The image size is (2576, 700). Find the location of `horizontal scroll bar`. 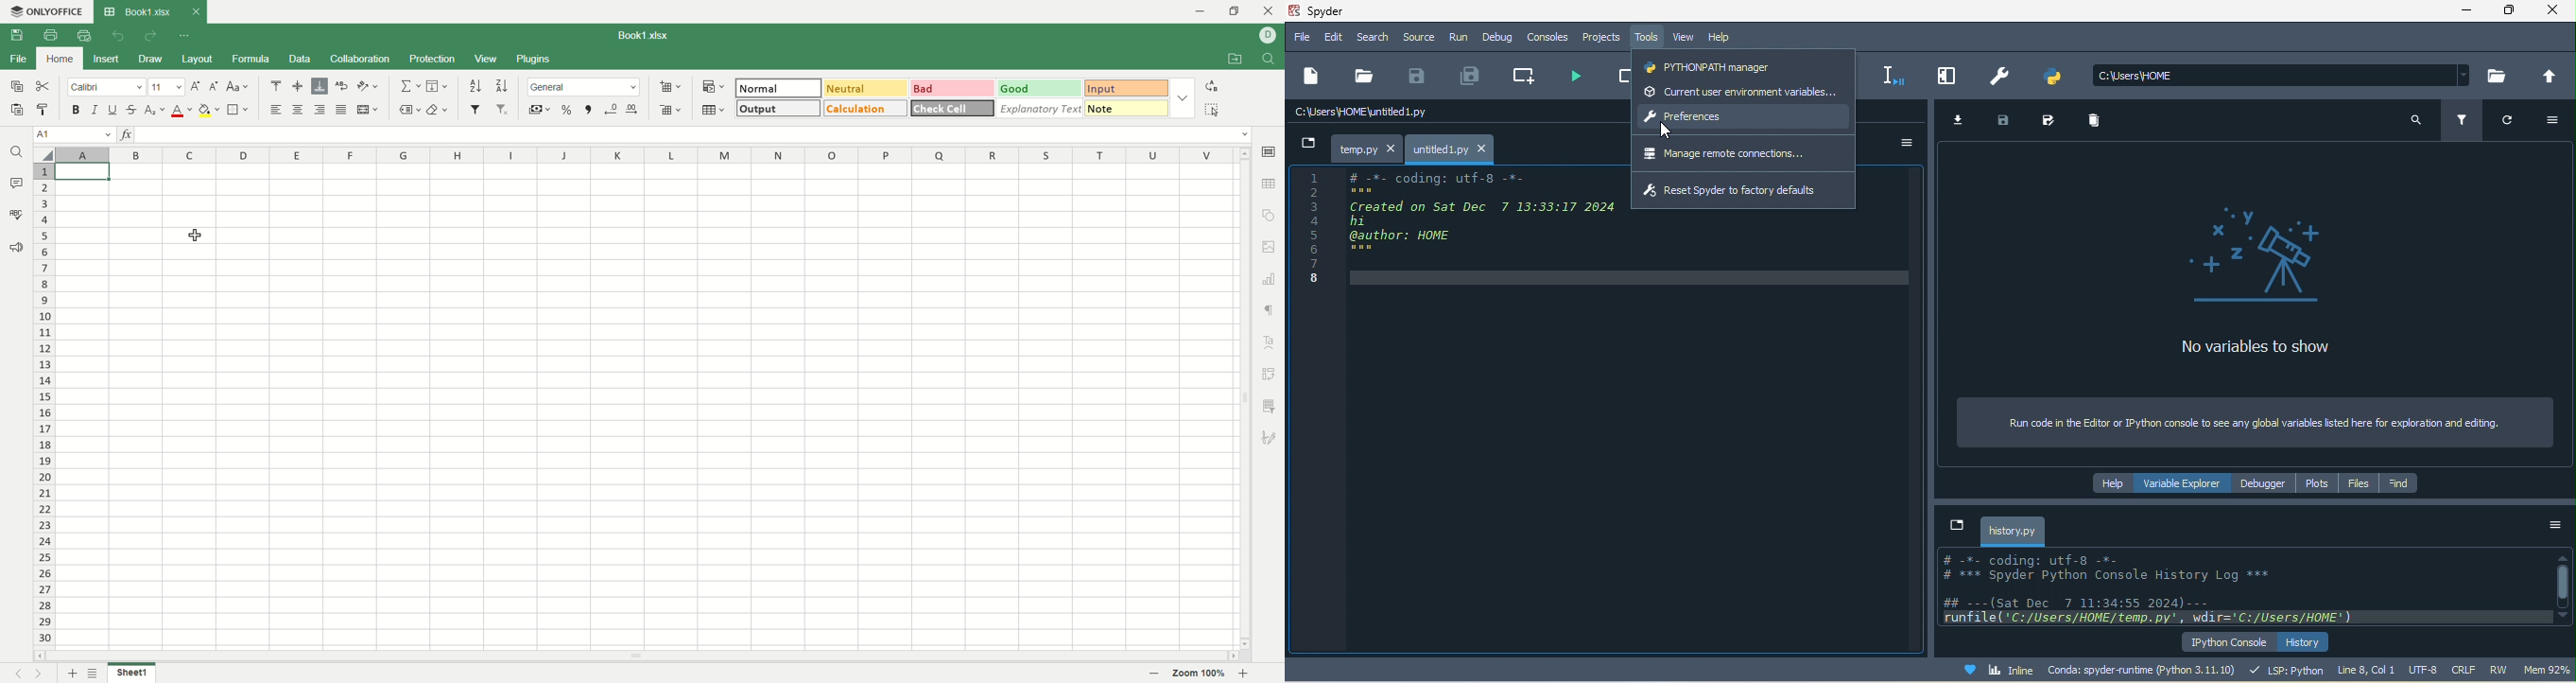

horizontal scroll bar is located at coordinates (636, 654).